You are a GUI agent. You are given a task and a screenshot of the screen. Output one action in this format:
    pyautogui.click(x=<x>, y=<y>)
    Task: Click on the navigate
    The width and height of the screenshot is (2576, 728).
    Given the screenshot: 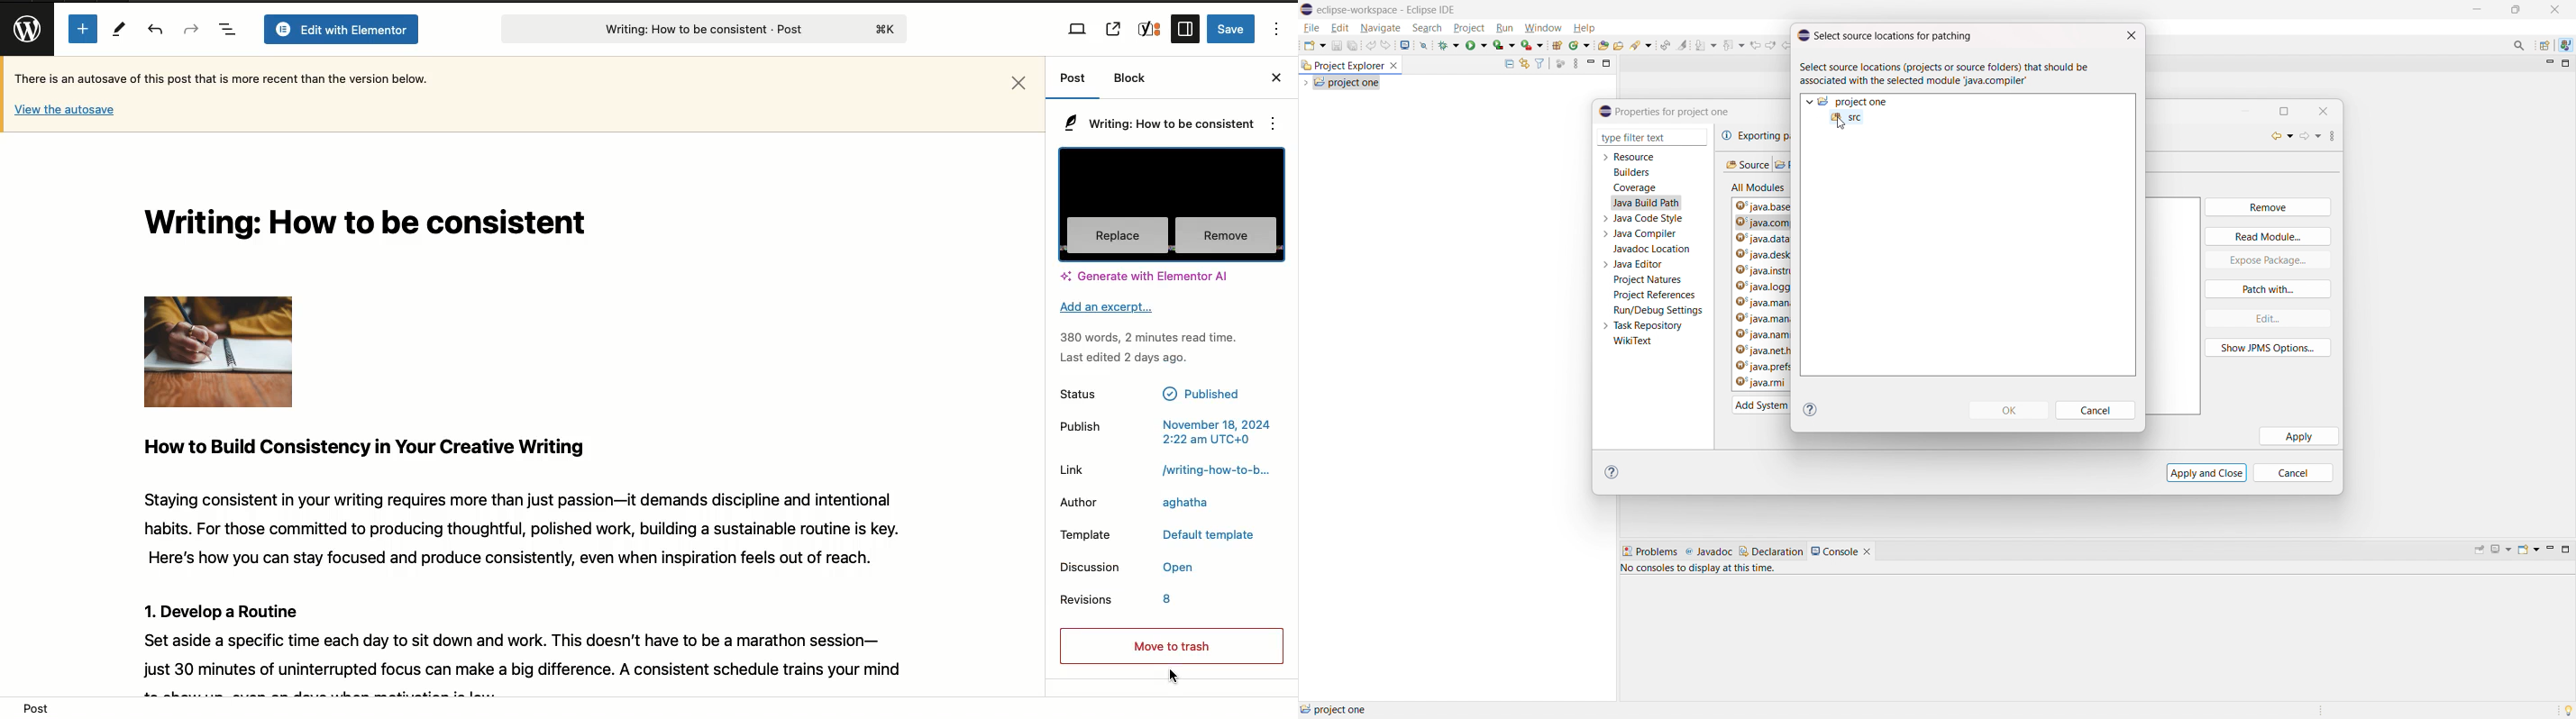 What is the action you would take?
    pyautogui.click(x=1380, y=27)
    